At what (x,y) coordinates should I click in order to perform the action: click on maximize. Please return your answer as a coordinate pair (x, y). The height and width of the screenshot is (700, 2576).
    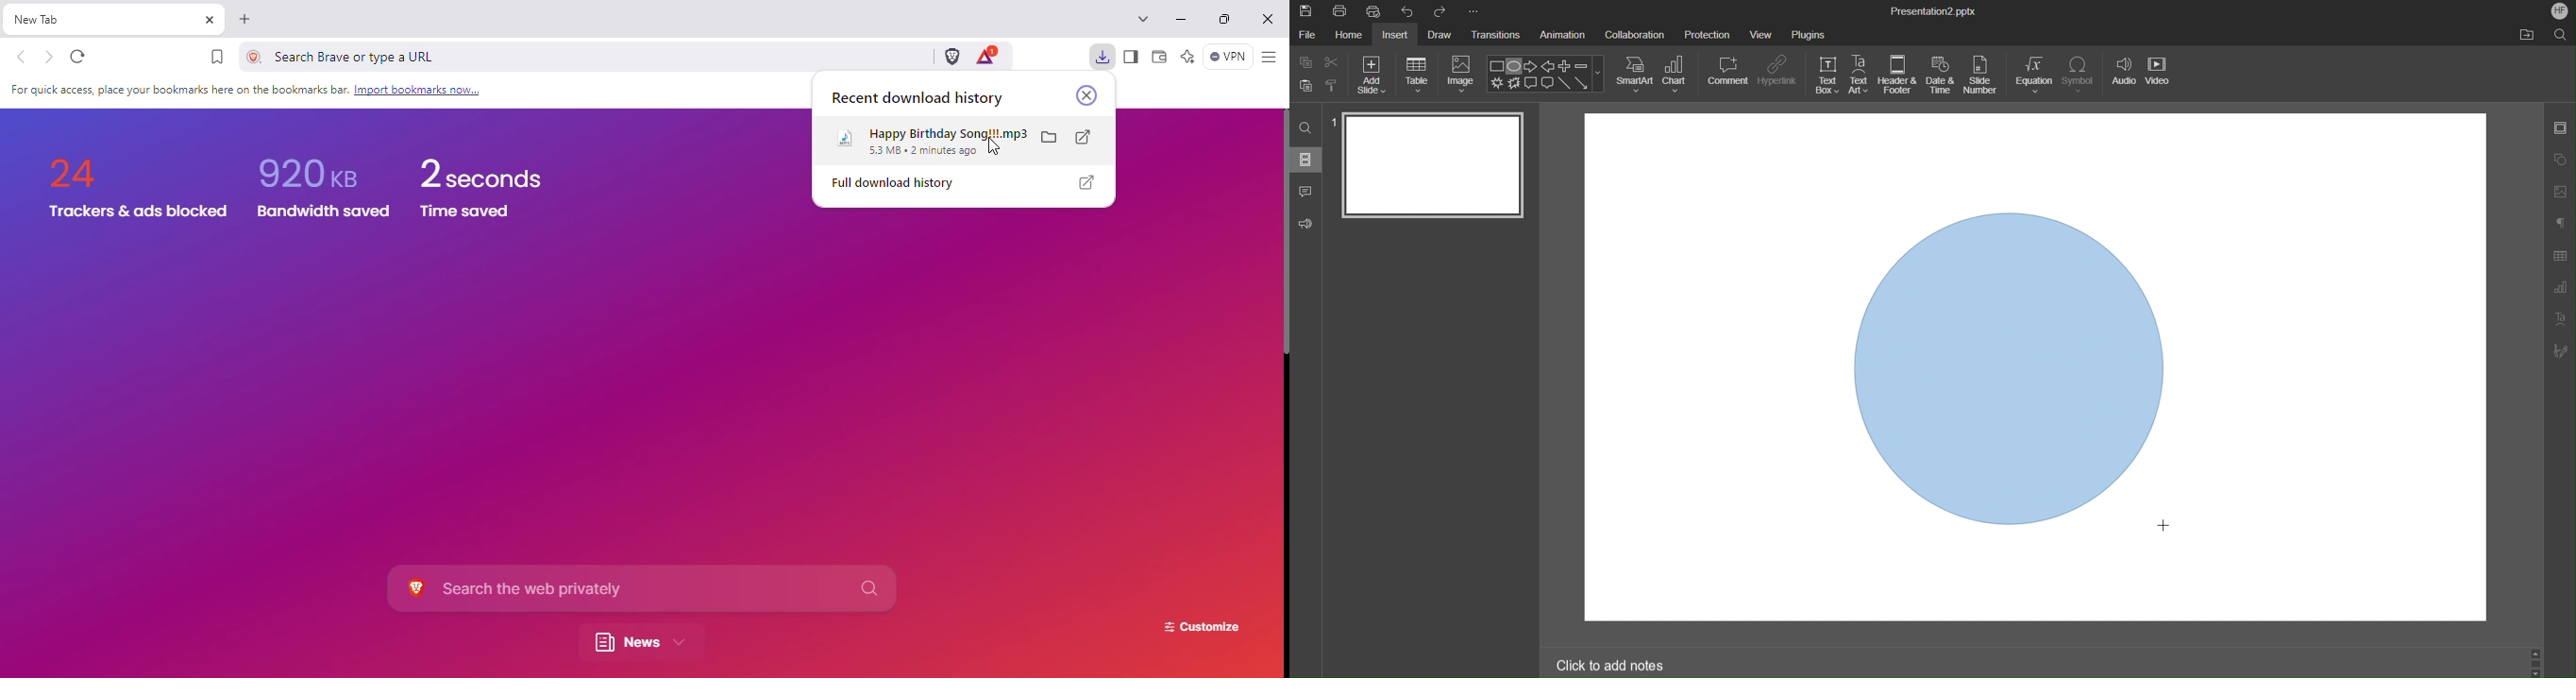
    Looking at the image, I should click on (1224, 18).